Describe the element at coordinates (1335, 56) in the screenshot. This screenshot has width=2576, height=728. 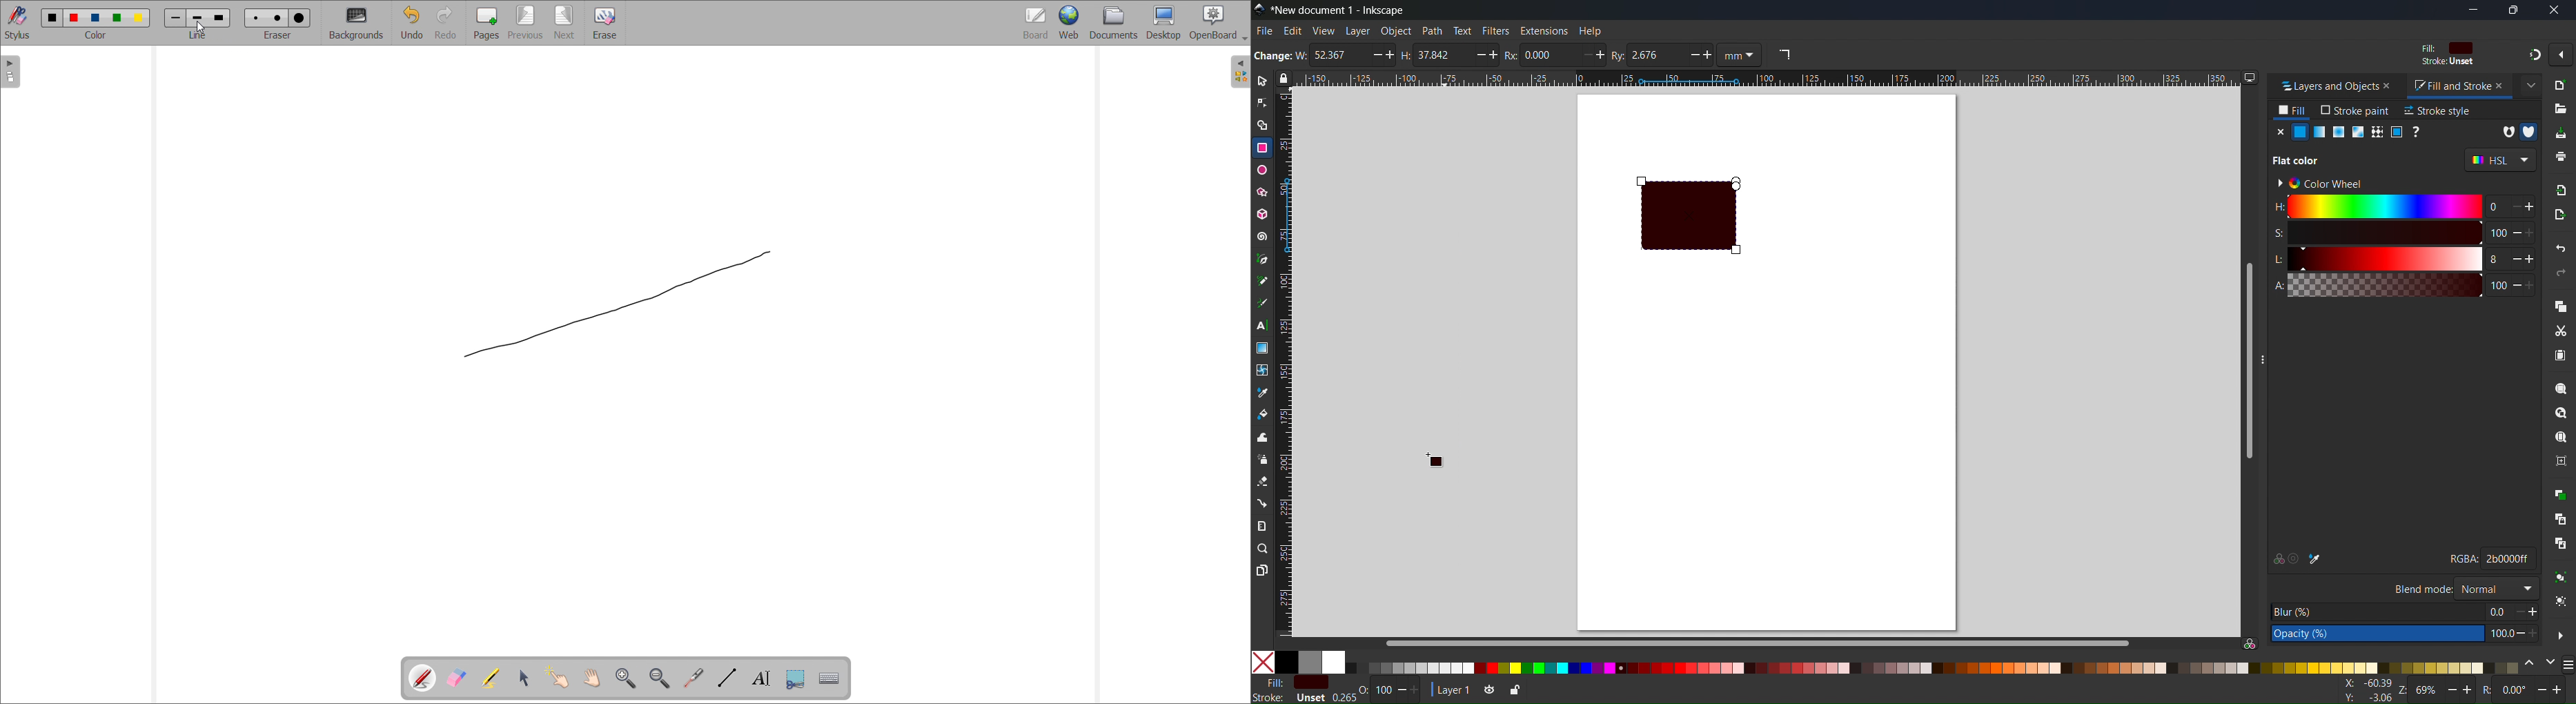
I see `Width of the rectangle 52.367` at that location.